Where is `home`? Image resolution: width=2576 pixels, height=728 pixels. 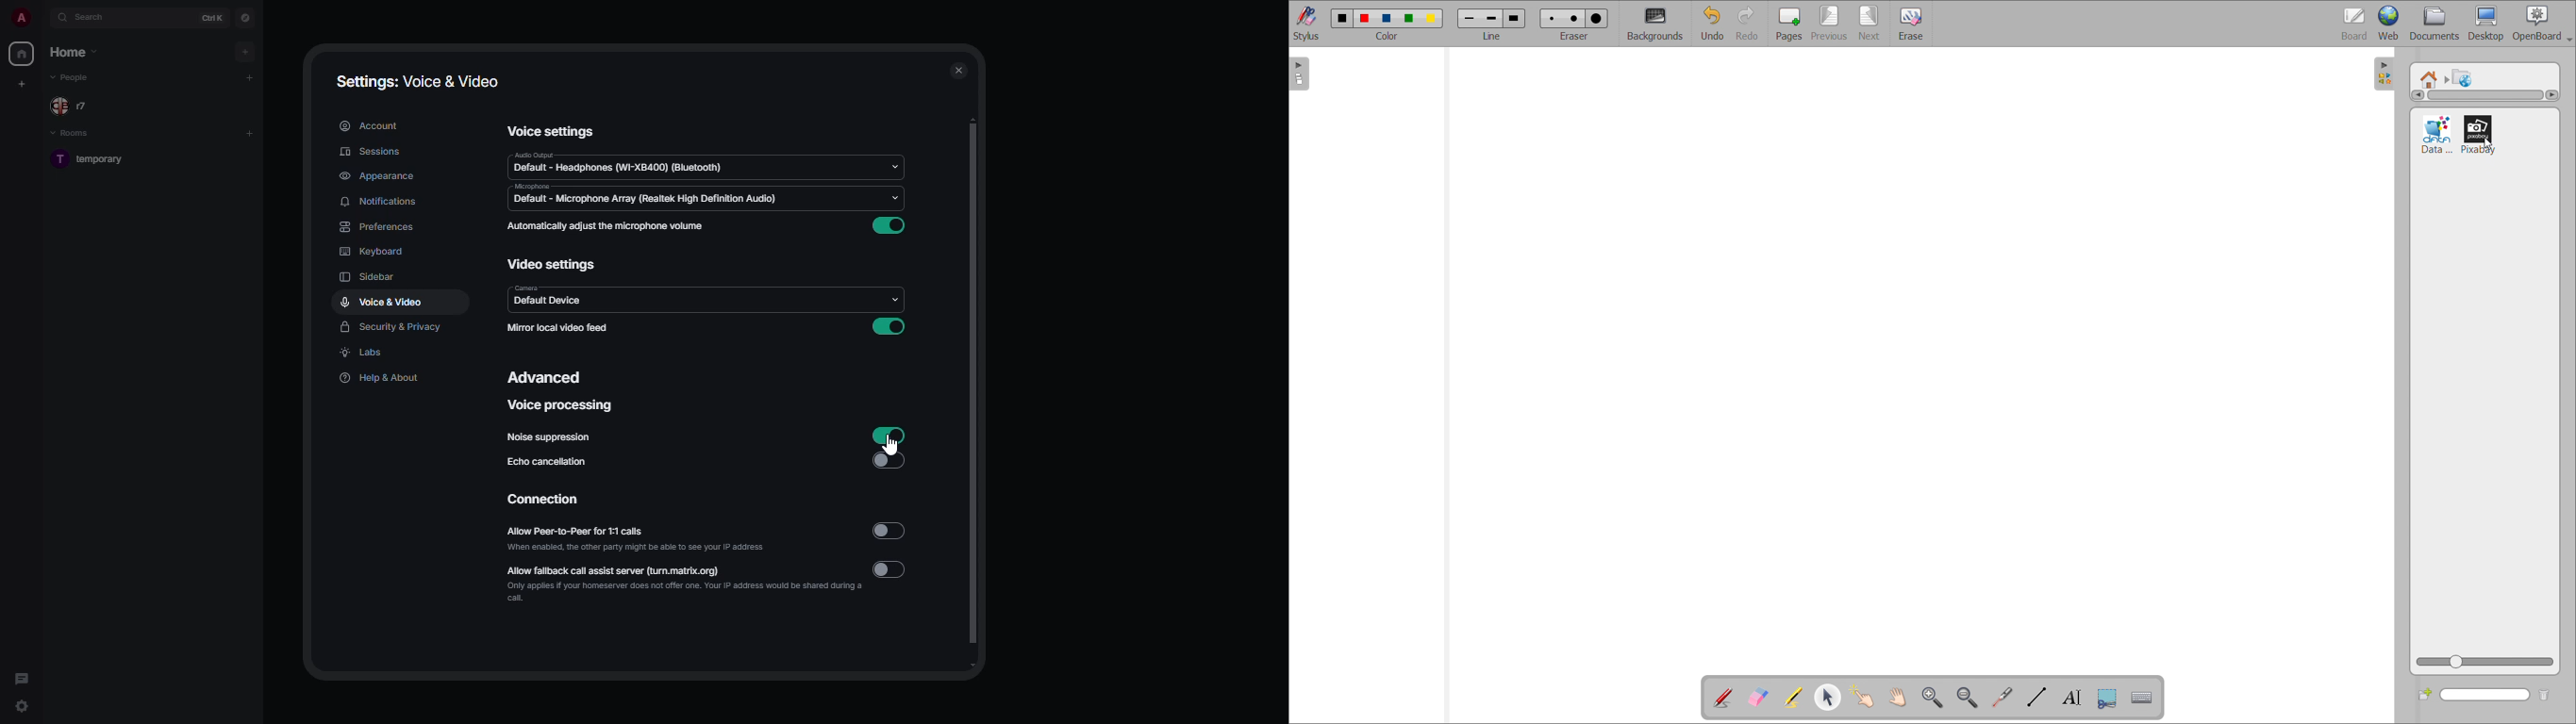
home is located at coordinates (72, 52).